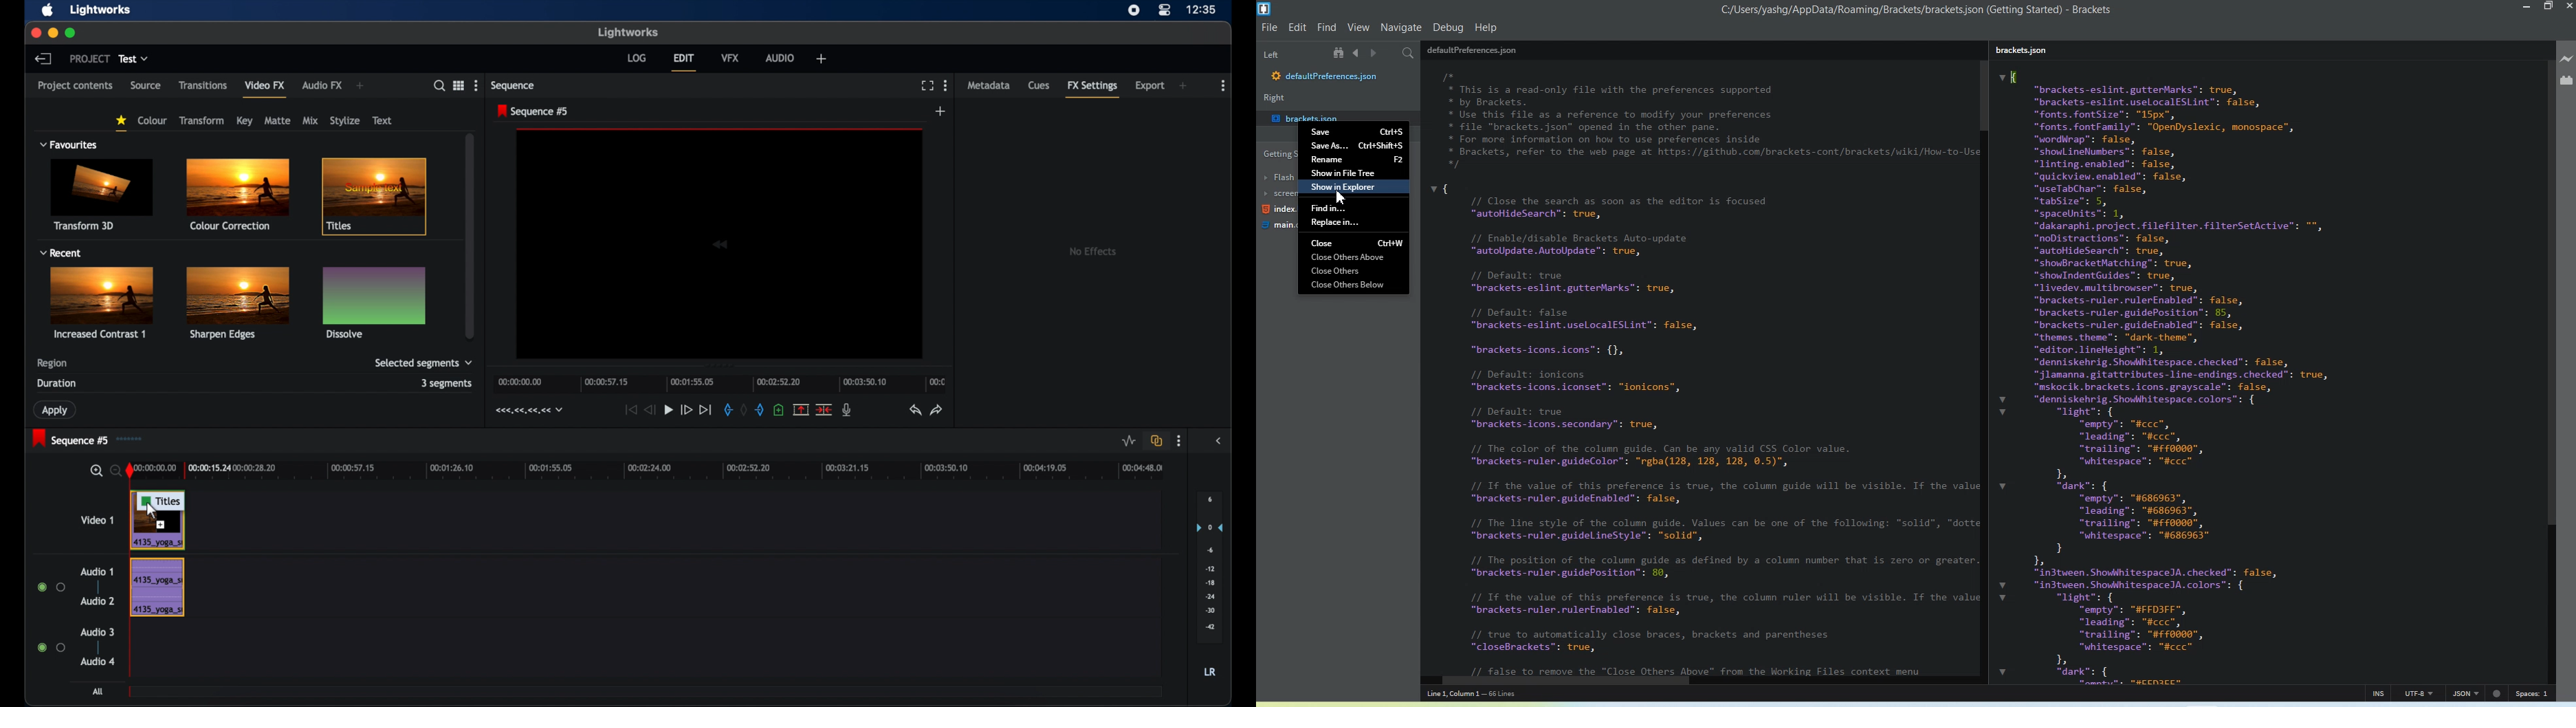  I want to click on audio, so click(780, 57).